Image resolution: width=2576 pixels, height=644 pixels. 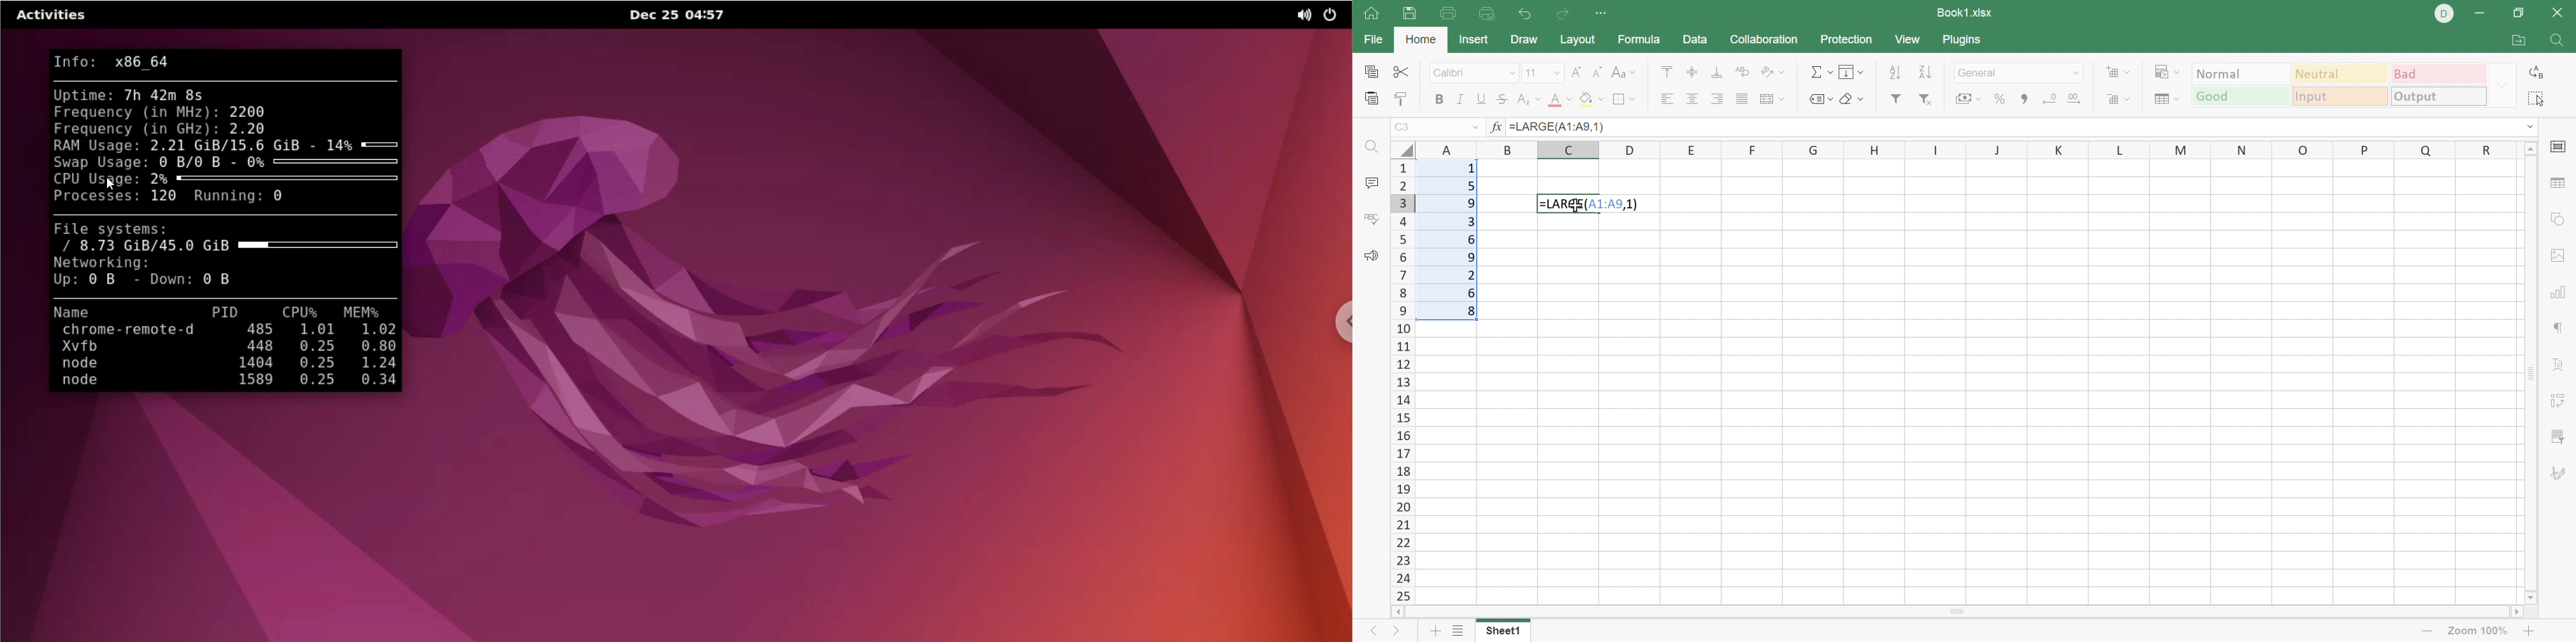 I want to click on Align Left, so click(x=1667, y=99).